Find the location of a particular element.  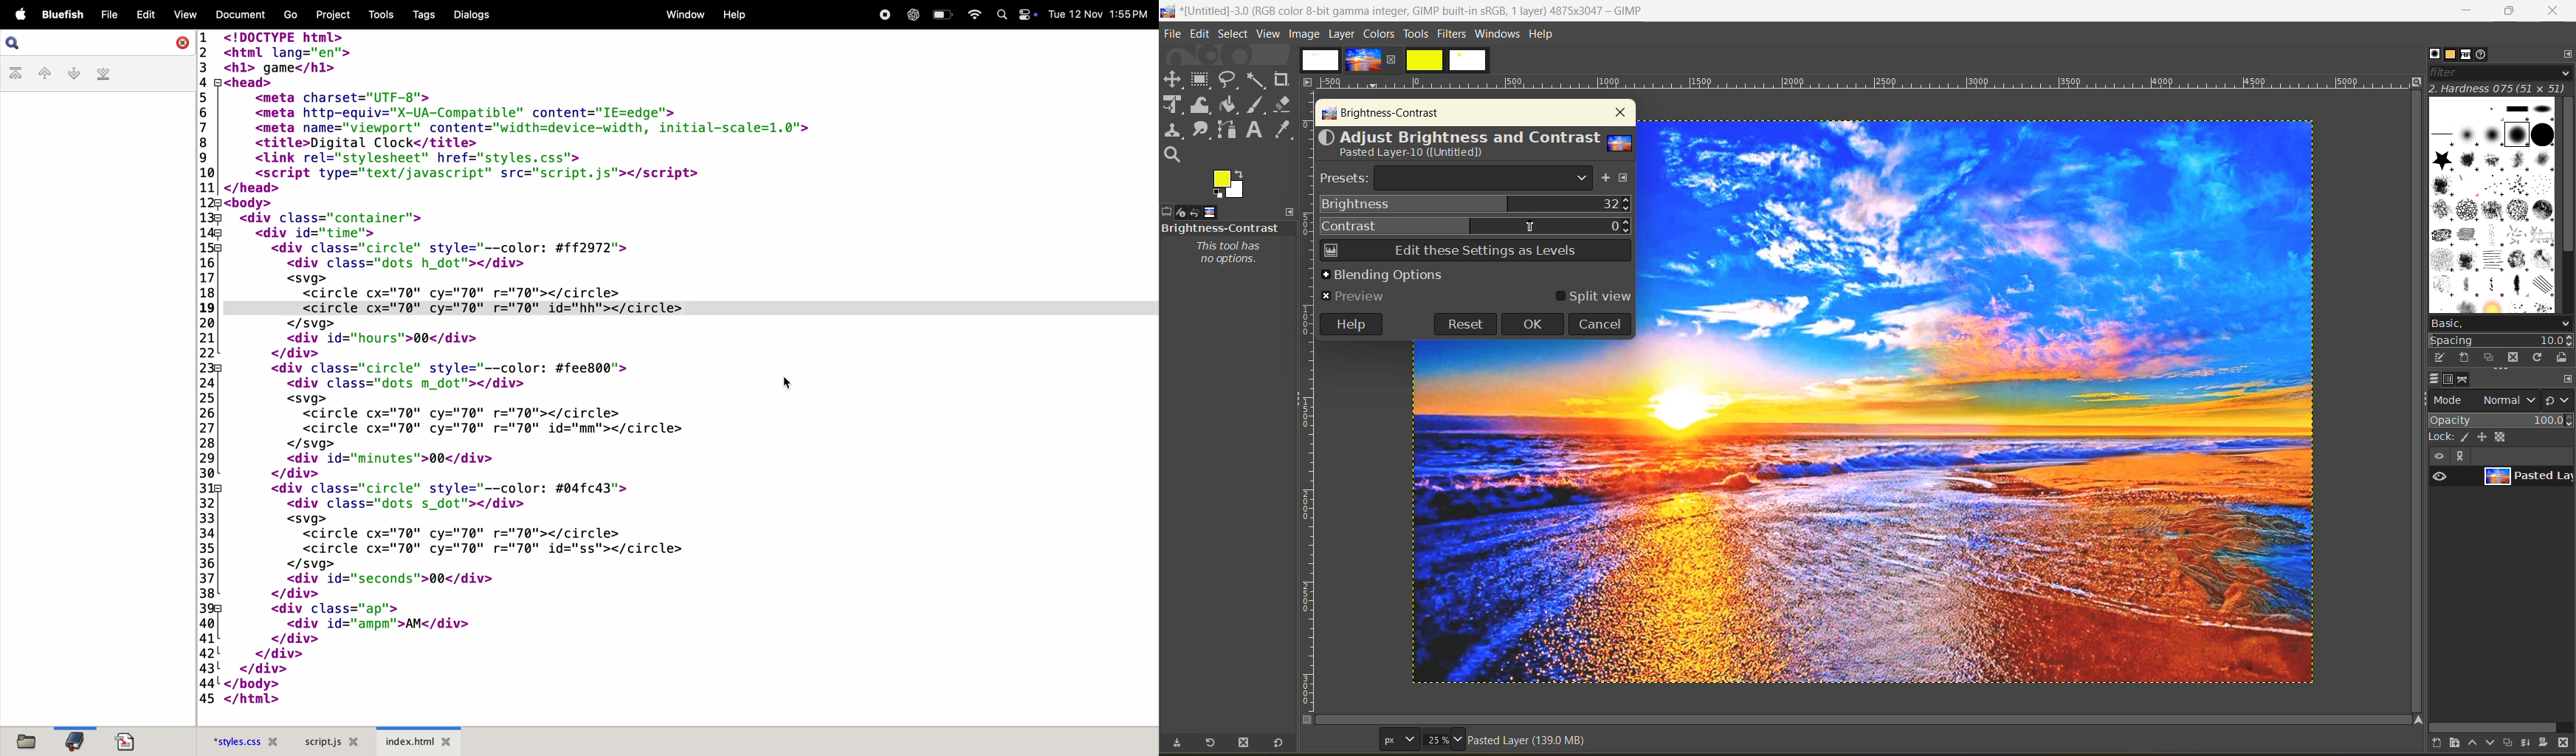

index.html is located at coordinates (426, 736).